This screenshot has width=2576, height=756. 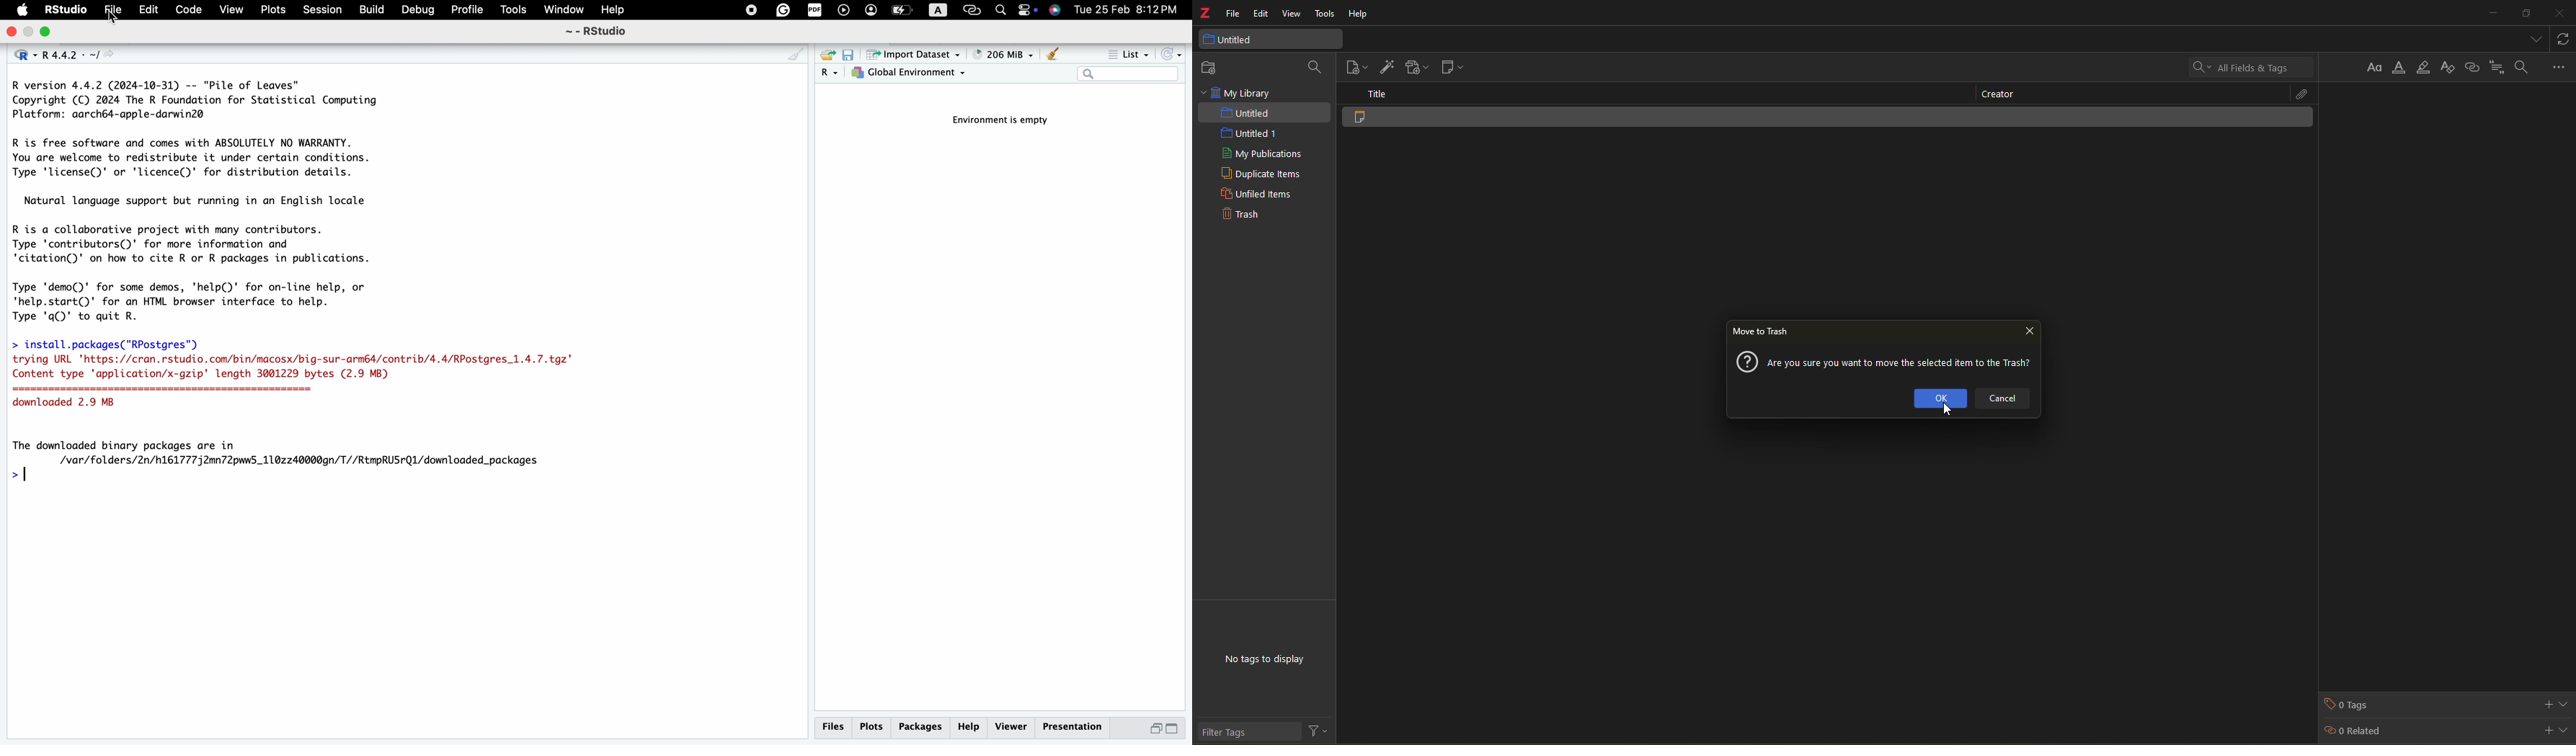 What do you see at coordinates (920, 728) in the screenshot?
I see `packages` at bounding box center [920, 728].